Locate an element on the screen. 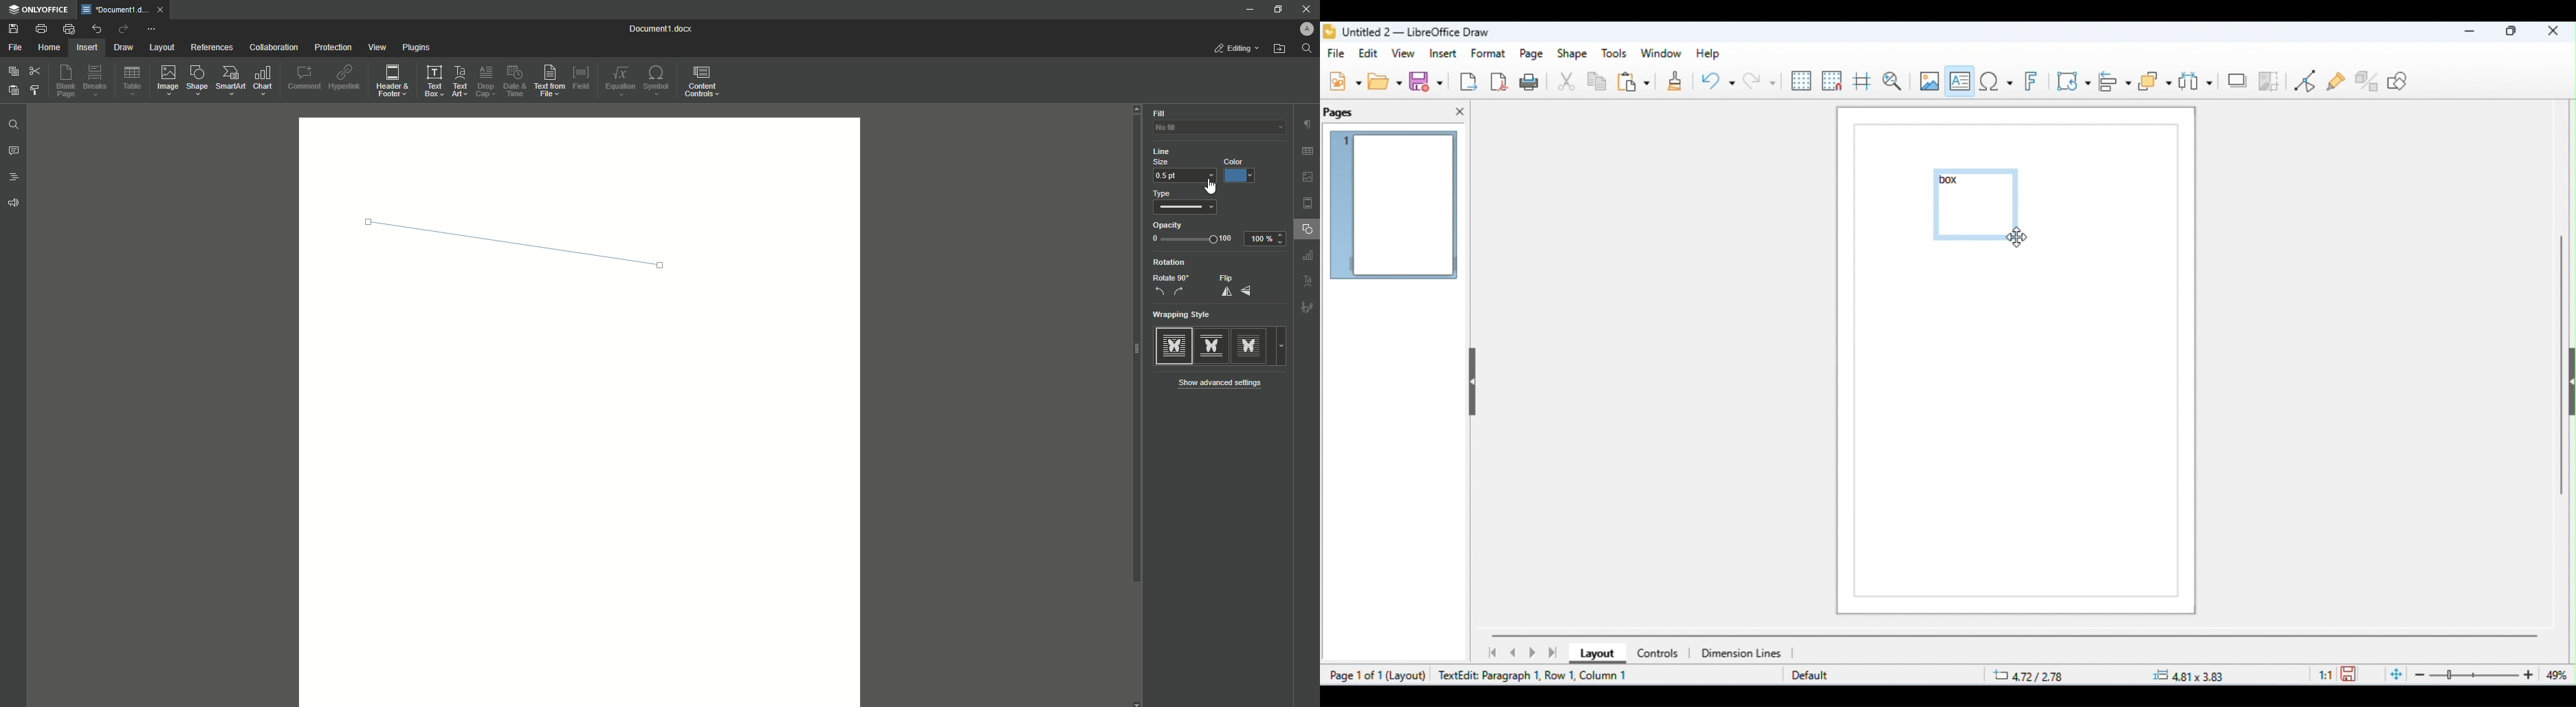 This screenshot has width=2576, height=728. Blank Page is located at coordinates (68, 83).